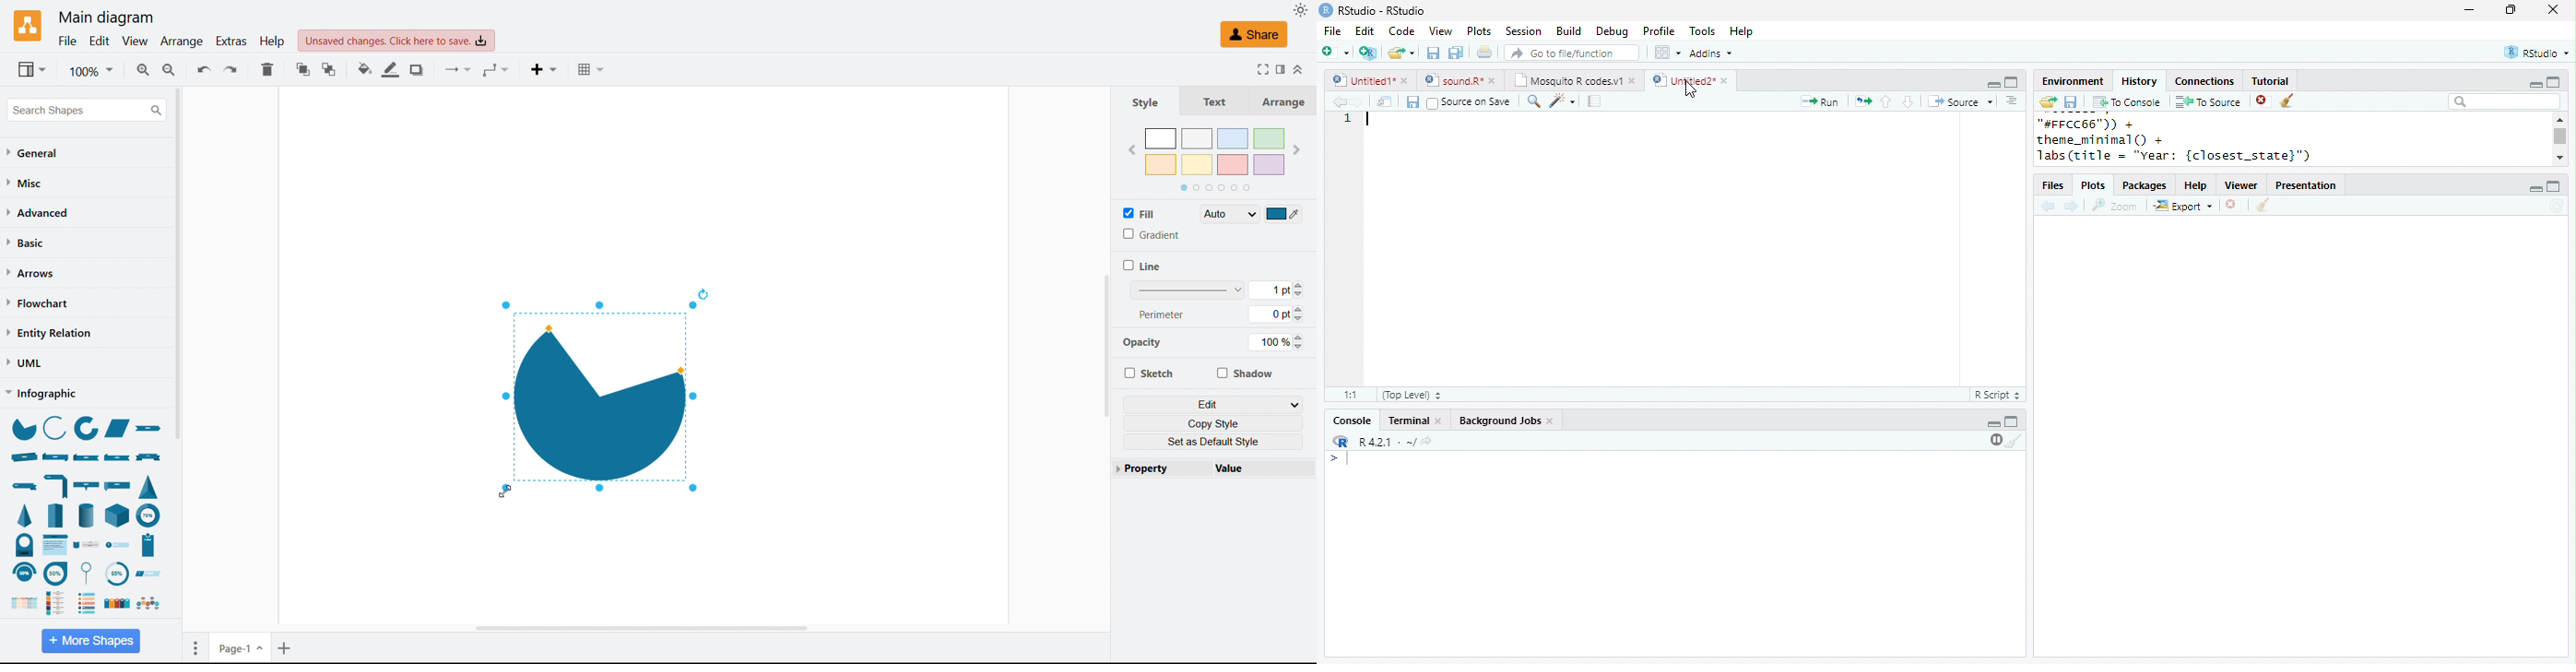  I want to click on back, so click(1338, 101).